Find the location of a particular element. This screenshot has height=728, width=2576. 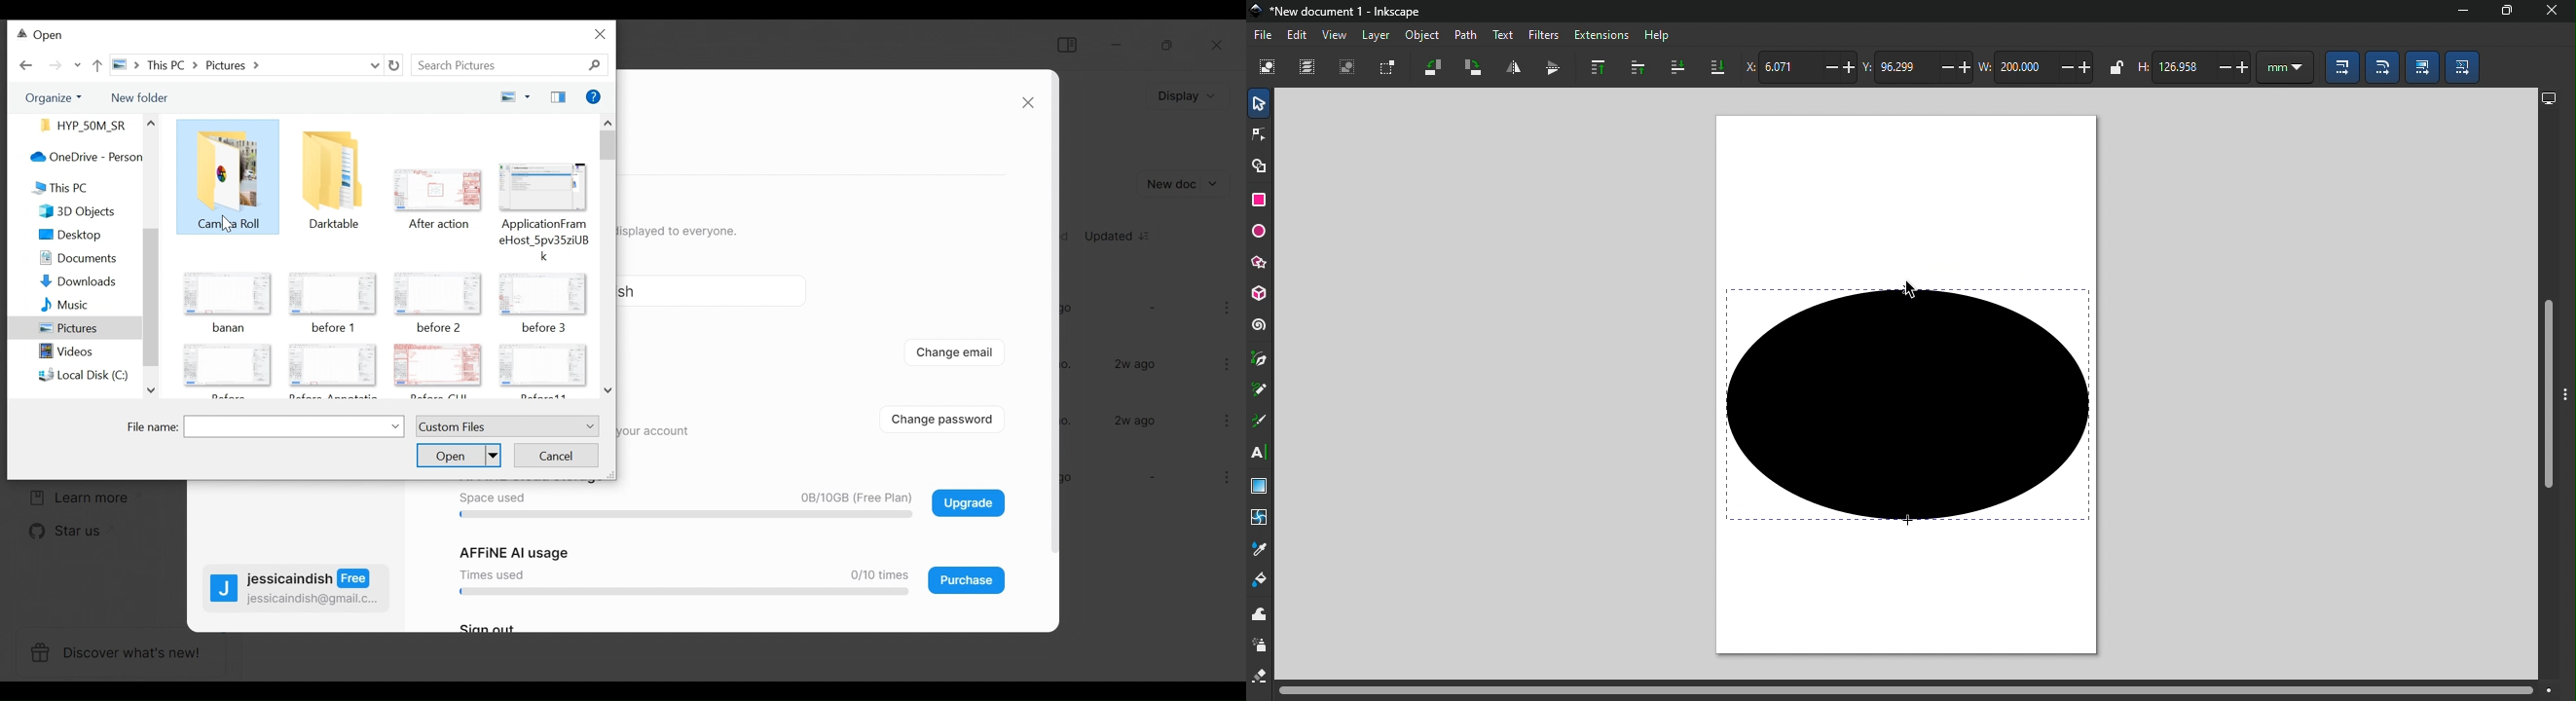

Show file location is located at coordinates (246, 65).